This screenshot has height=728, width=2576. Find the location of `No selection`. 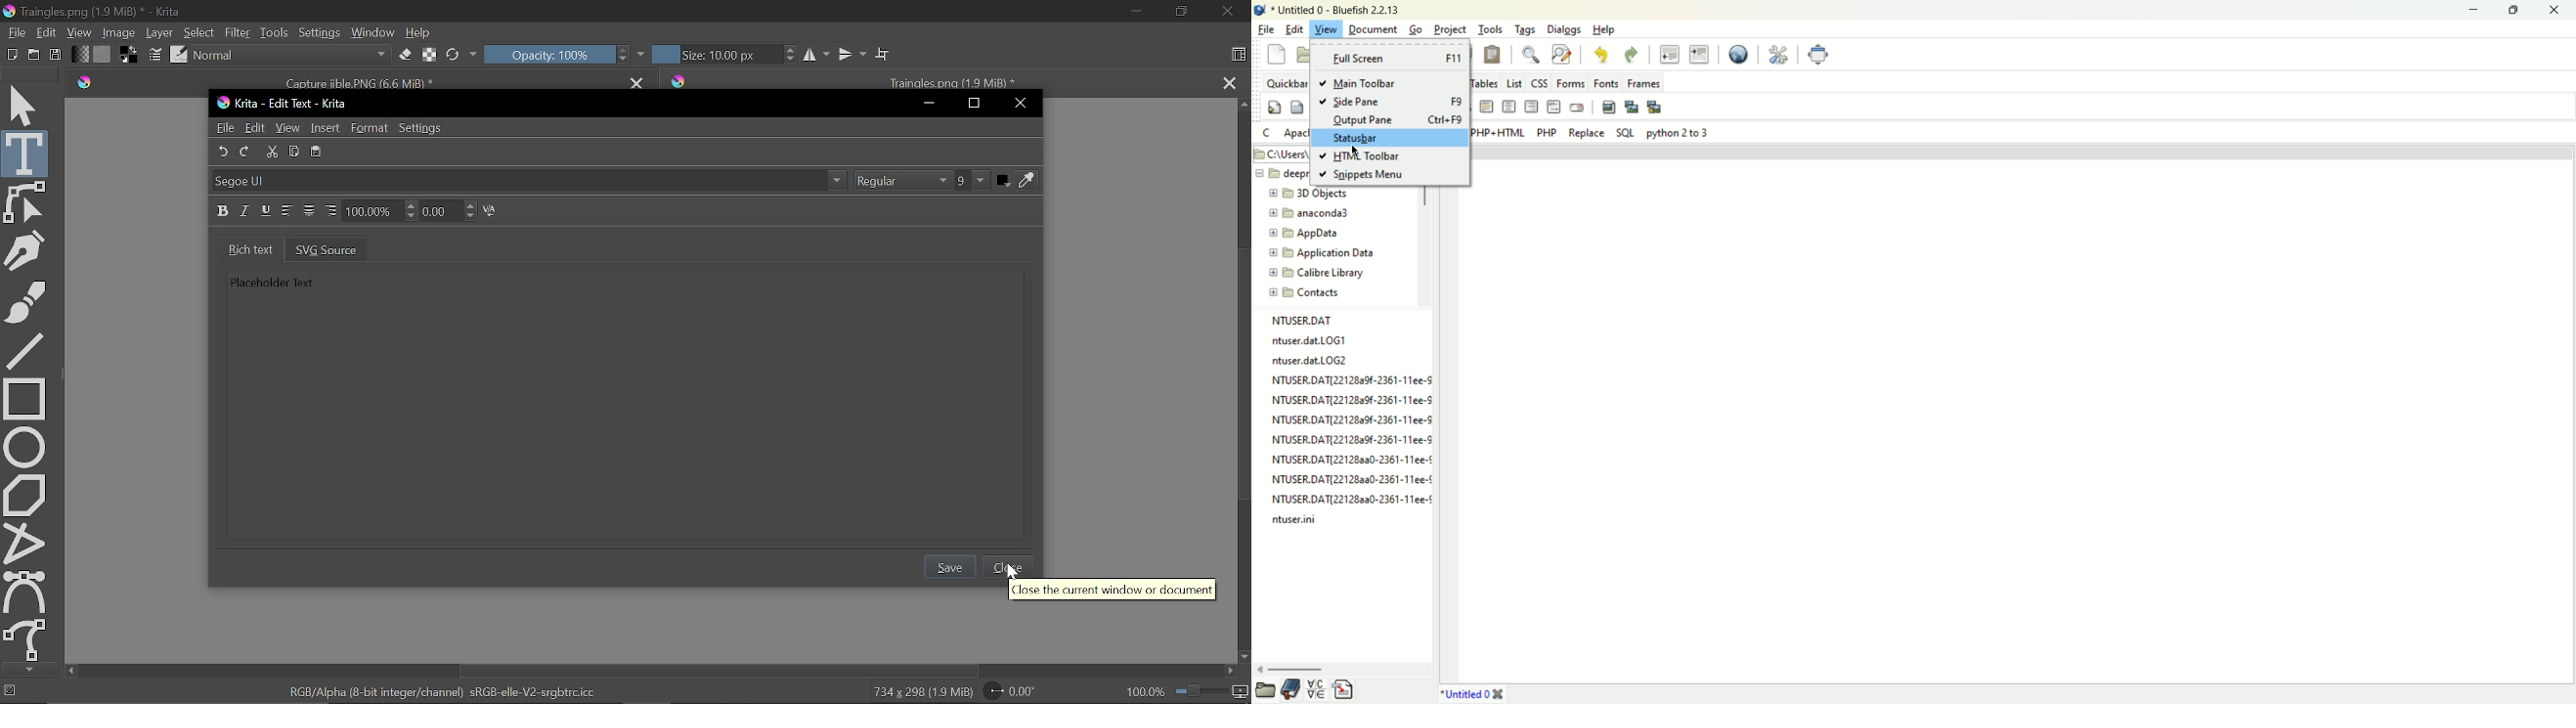

No selection is located at coordinates (8, 692).